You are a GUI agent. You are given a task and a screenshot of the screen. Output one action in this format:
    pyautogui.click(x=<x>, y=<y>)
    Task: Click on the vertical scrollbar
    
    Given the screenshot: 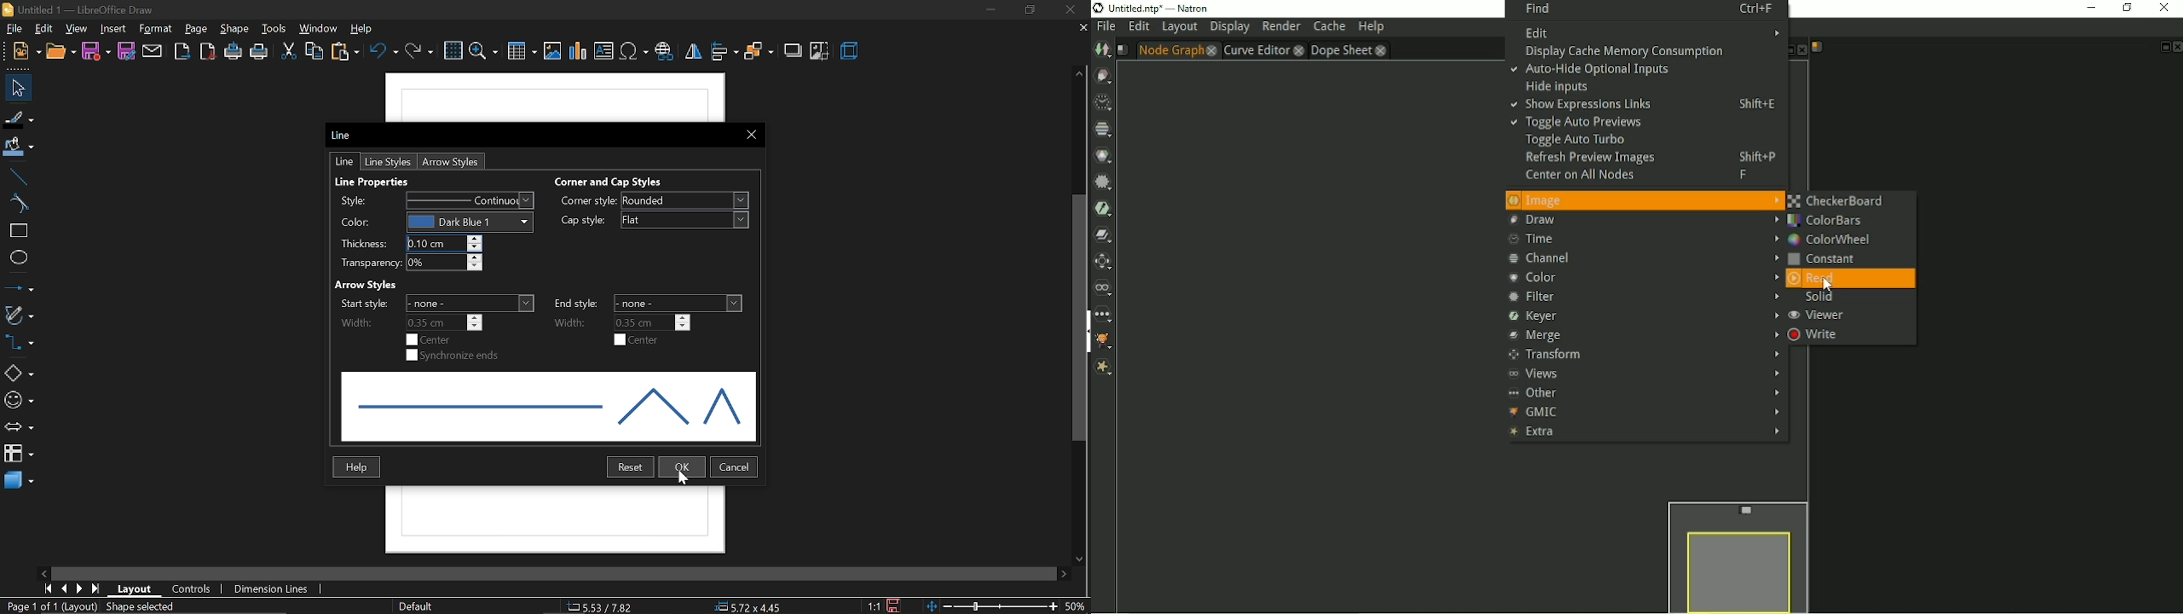 What is the action you would take?
    pyautogui.click(x=1083, y=319)
    